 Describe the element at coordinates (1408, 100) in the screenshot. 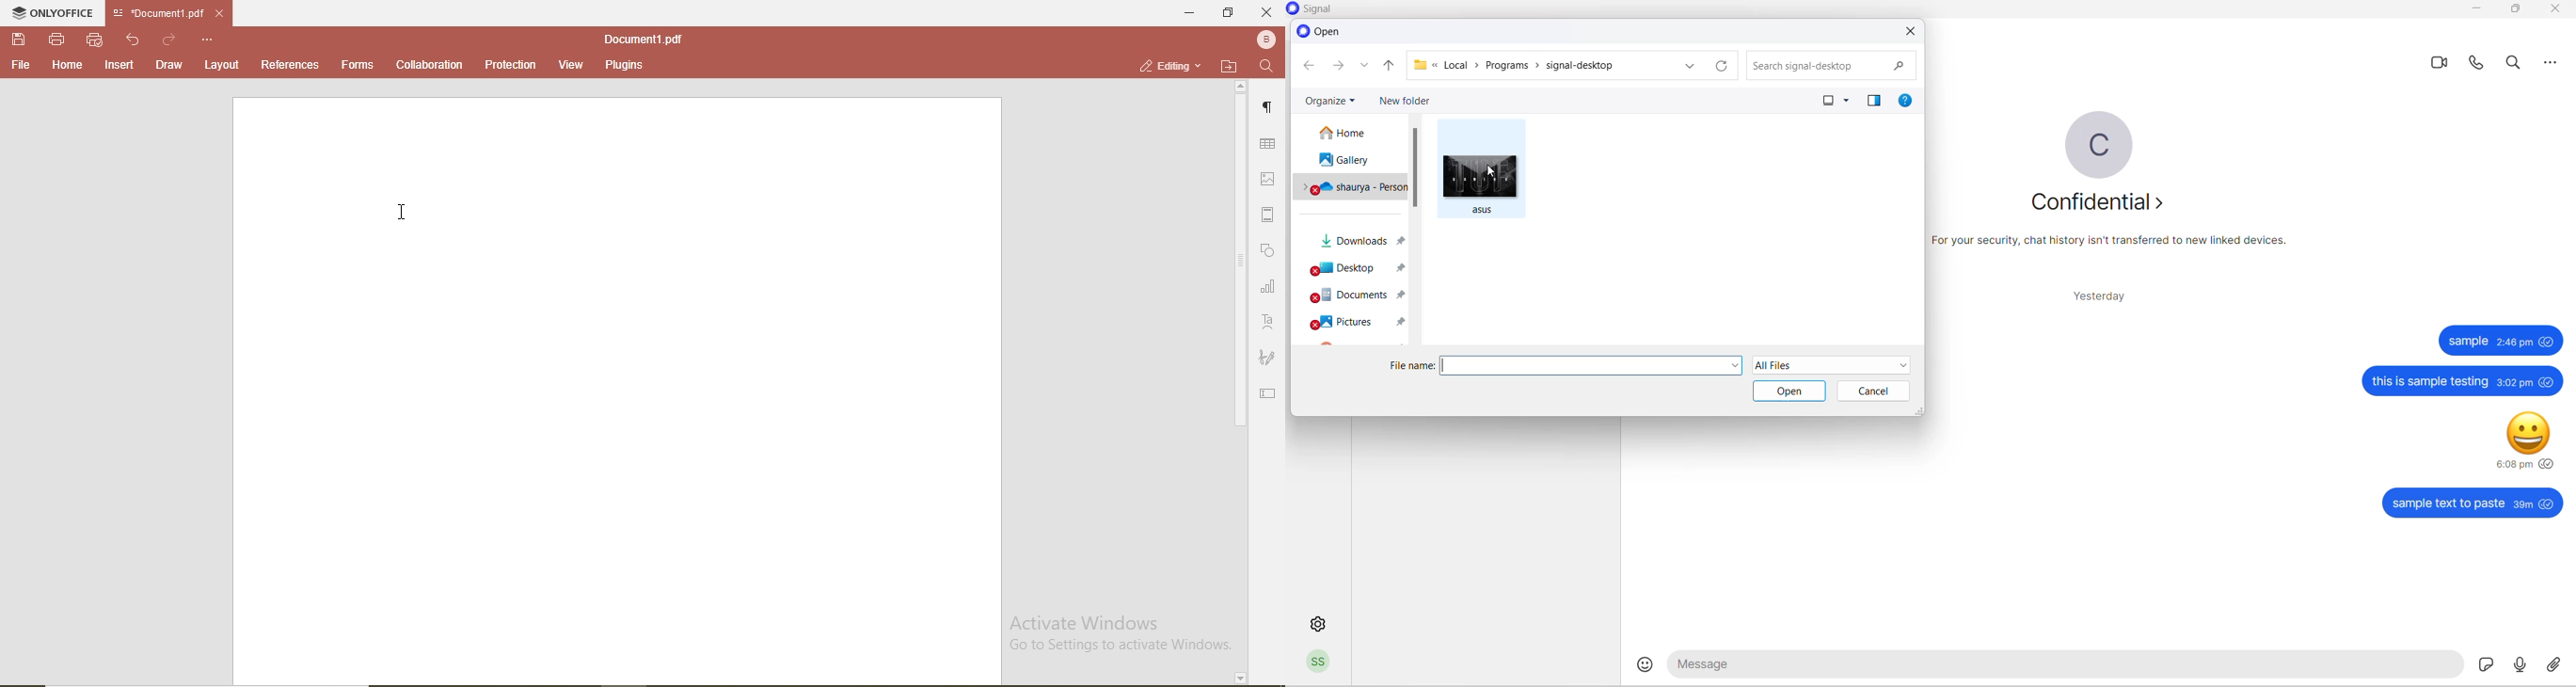

I see `new folder` at that location.